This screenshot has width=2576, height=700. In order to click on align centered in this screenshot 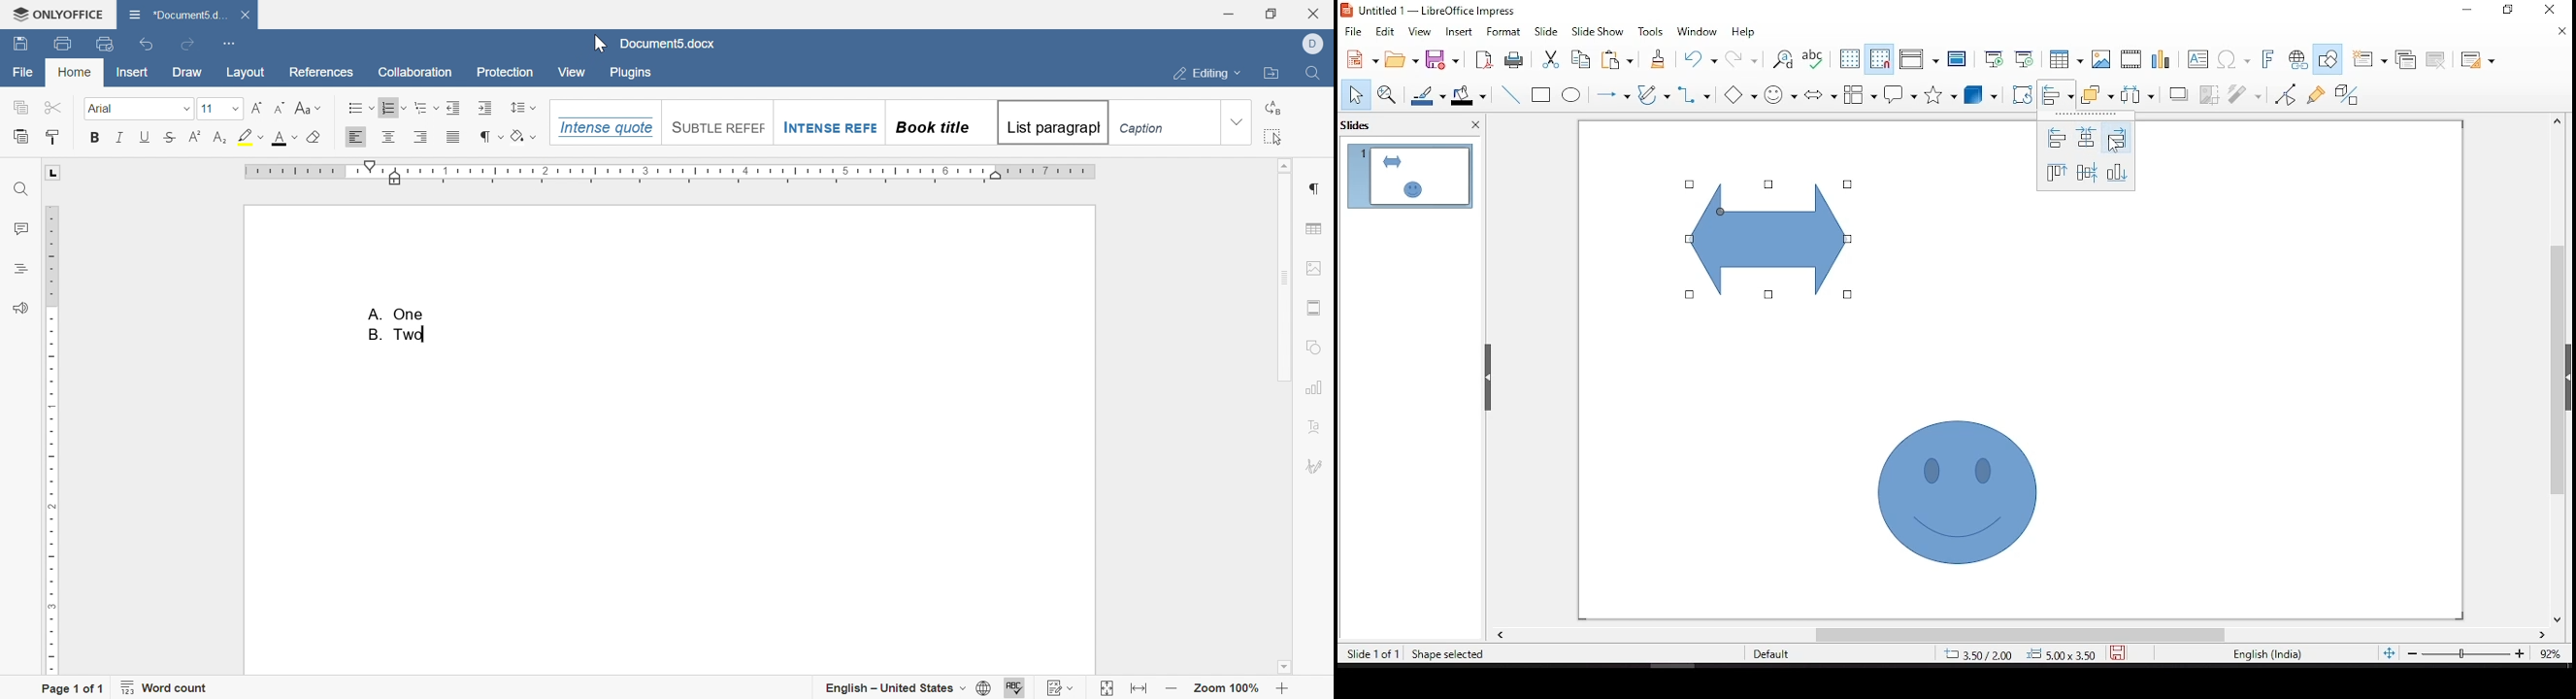, I will do `click(2086, 137)`.